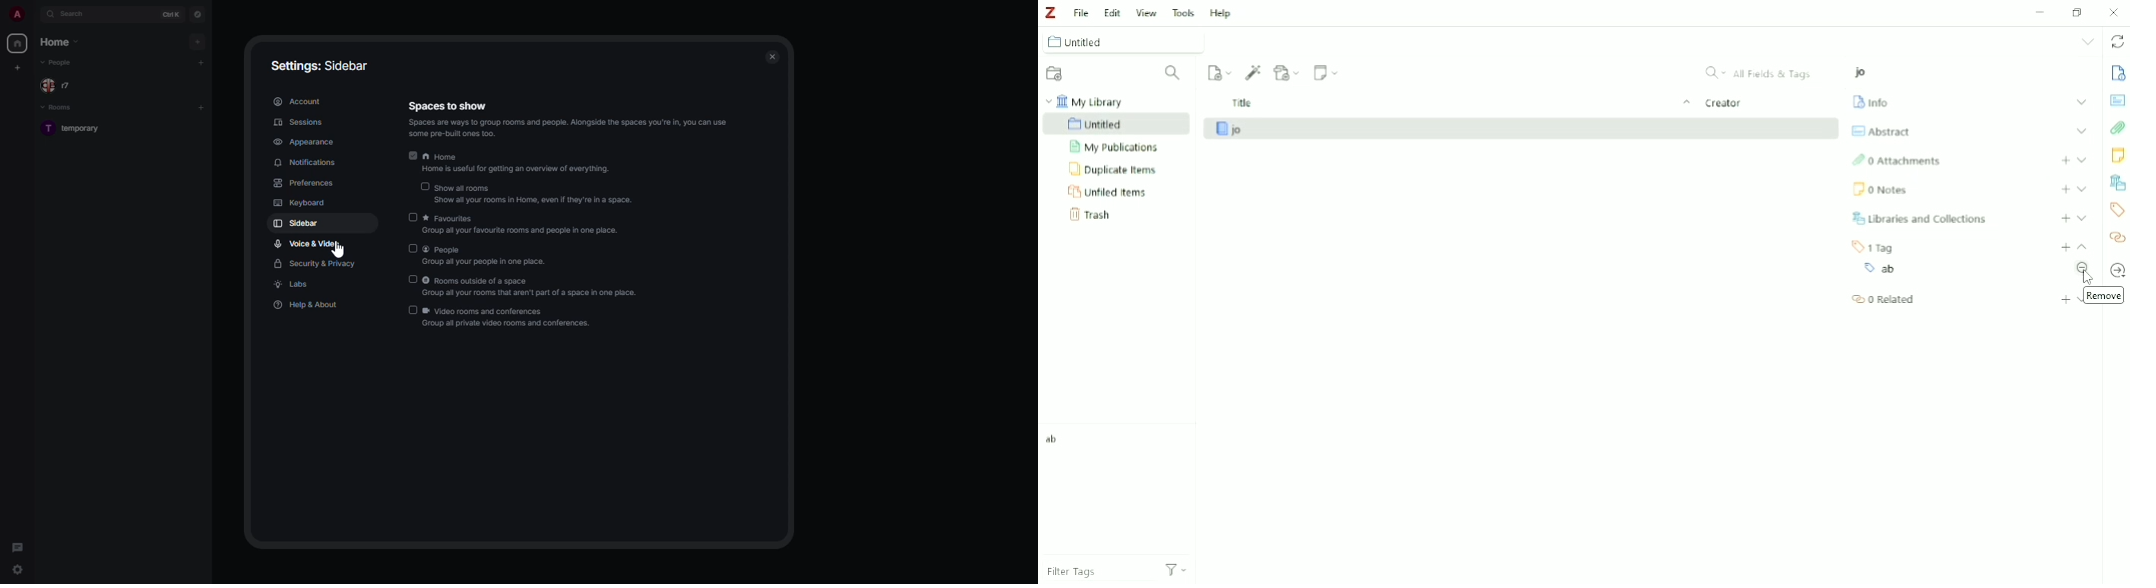 The width and height of the screenshot is (2156, 588). What do you see at coordinates (306, 183) in the screenshot?
I see `preferences` at bounding box center [306, 183].